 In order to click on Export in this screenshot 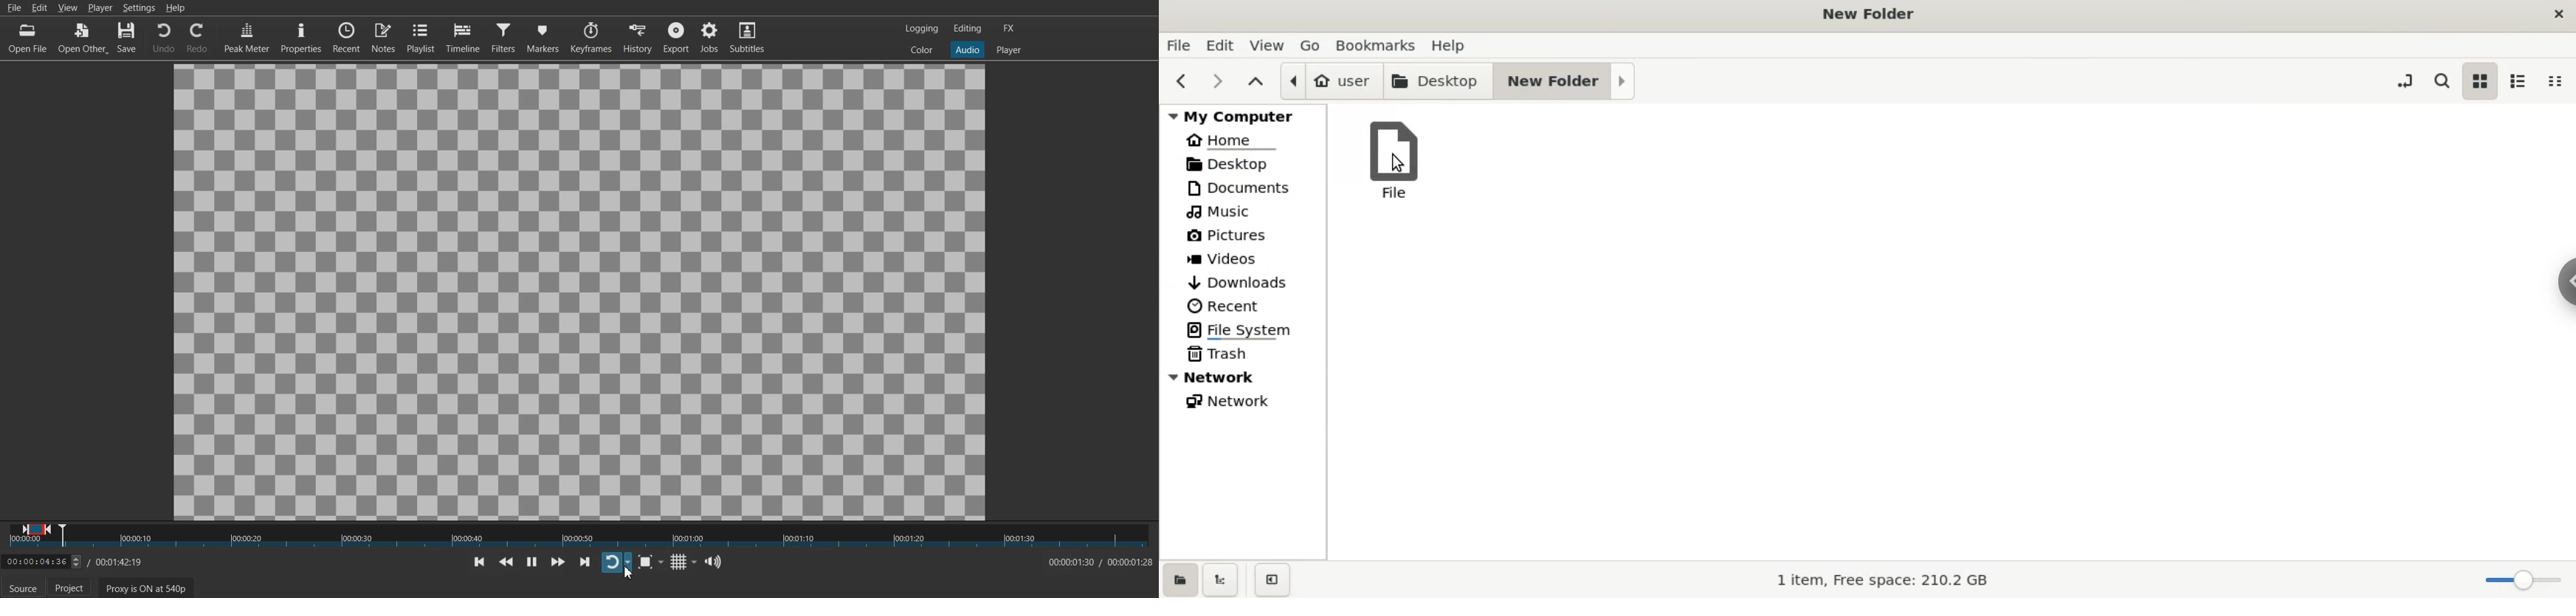, I will do `click(678, 37)`.